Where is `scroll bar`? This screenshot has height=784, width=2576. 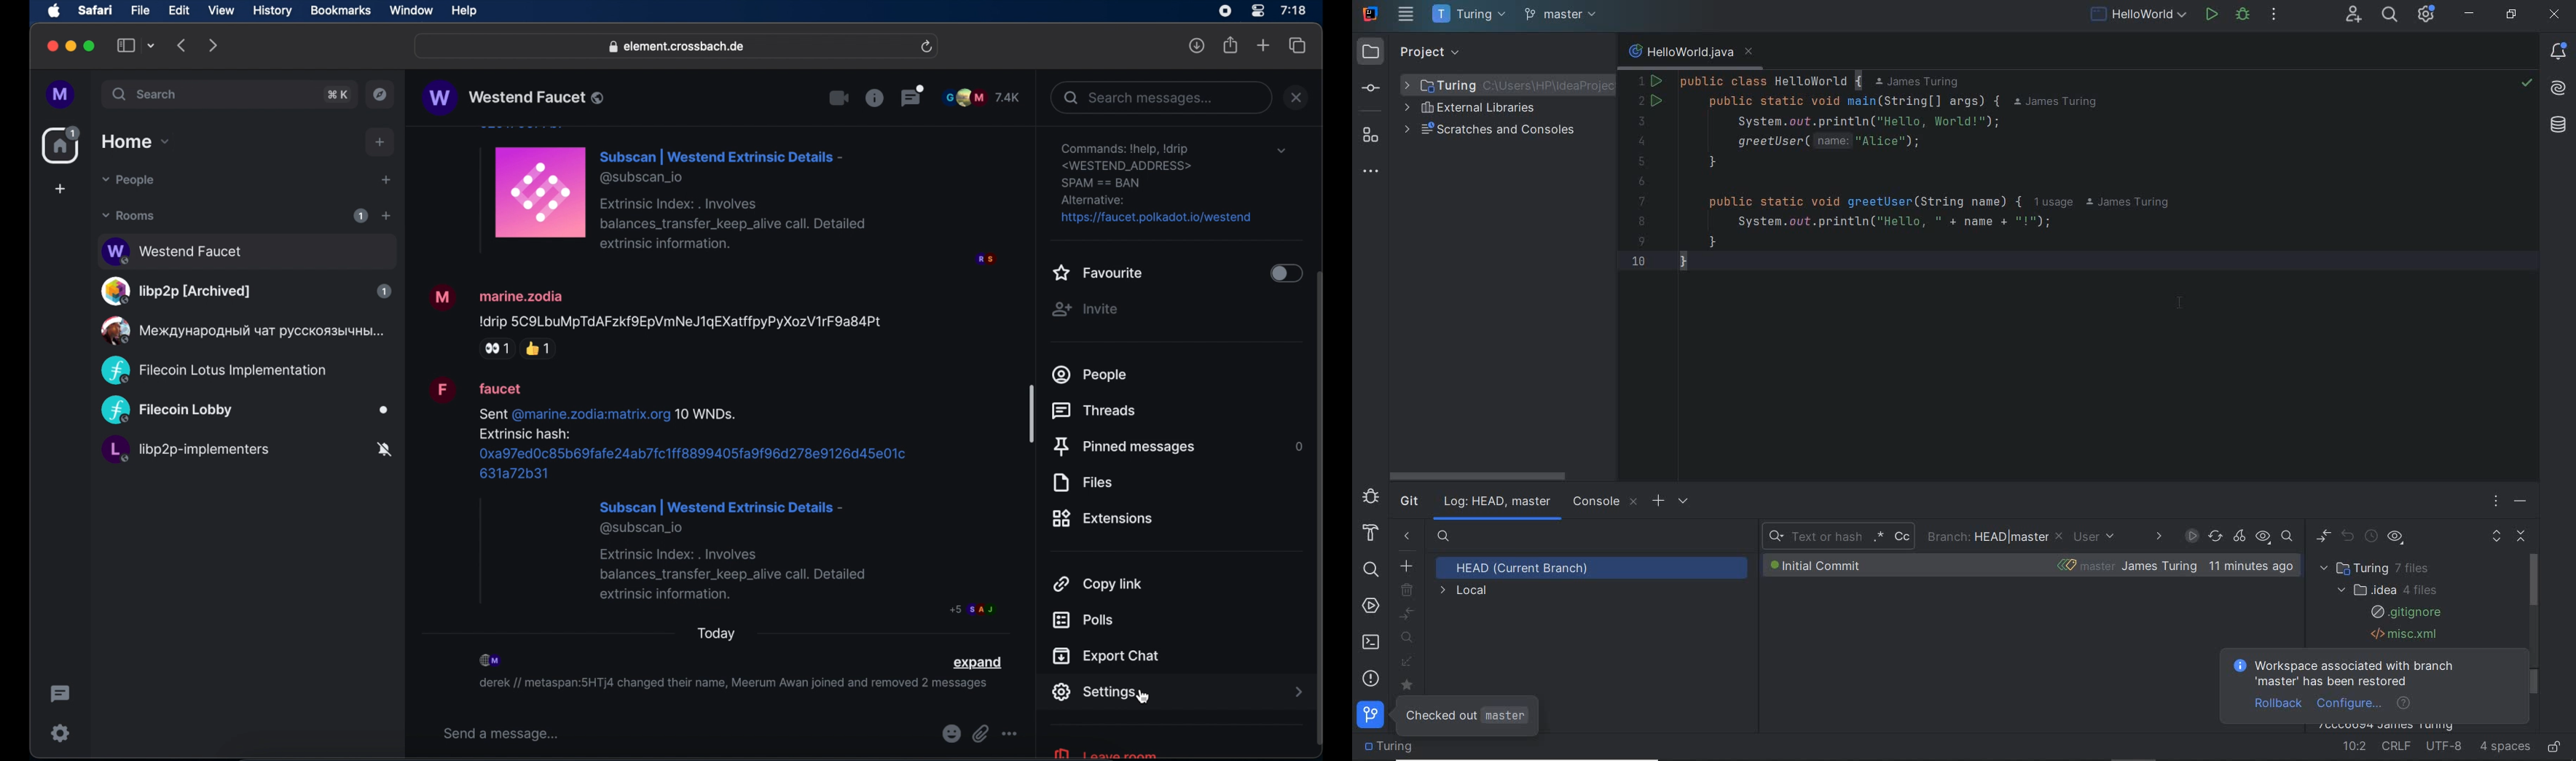 scroll bar is located at coordinates (1320, 510).